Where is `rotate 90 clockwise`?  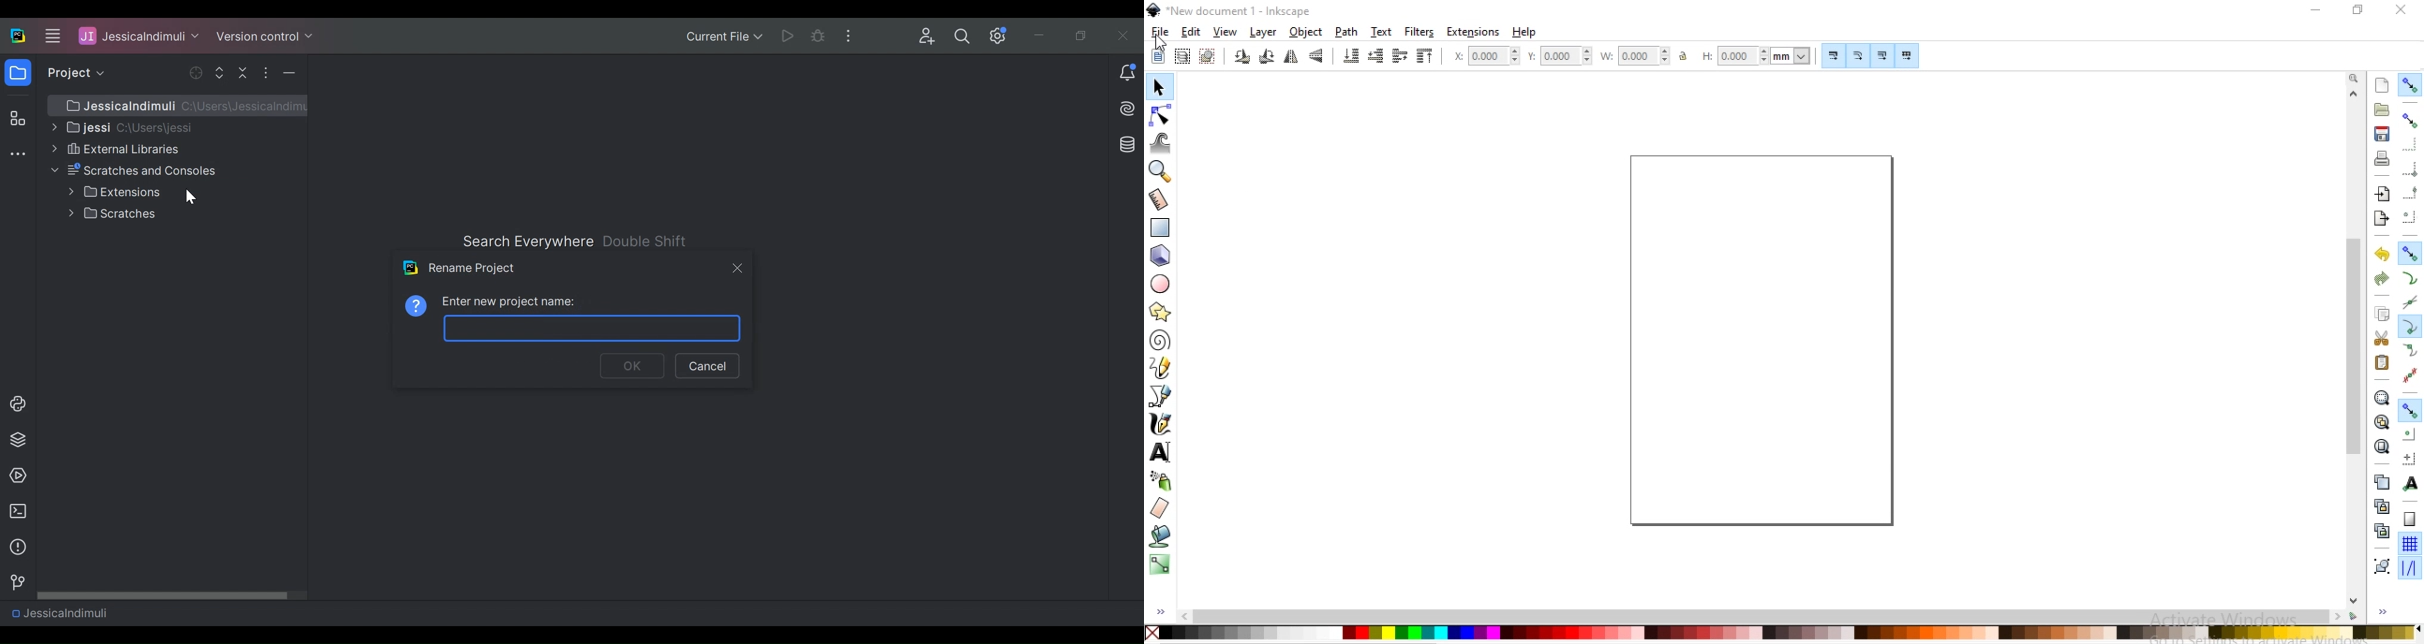
rotate 90 clockwise is located at coordinates (1243, 58).